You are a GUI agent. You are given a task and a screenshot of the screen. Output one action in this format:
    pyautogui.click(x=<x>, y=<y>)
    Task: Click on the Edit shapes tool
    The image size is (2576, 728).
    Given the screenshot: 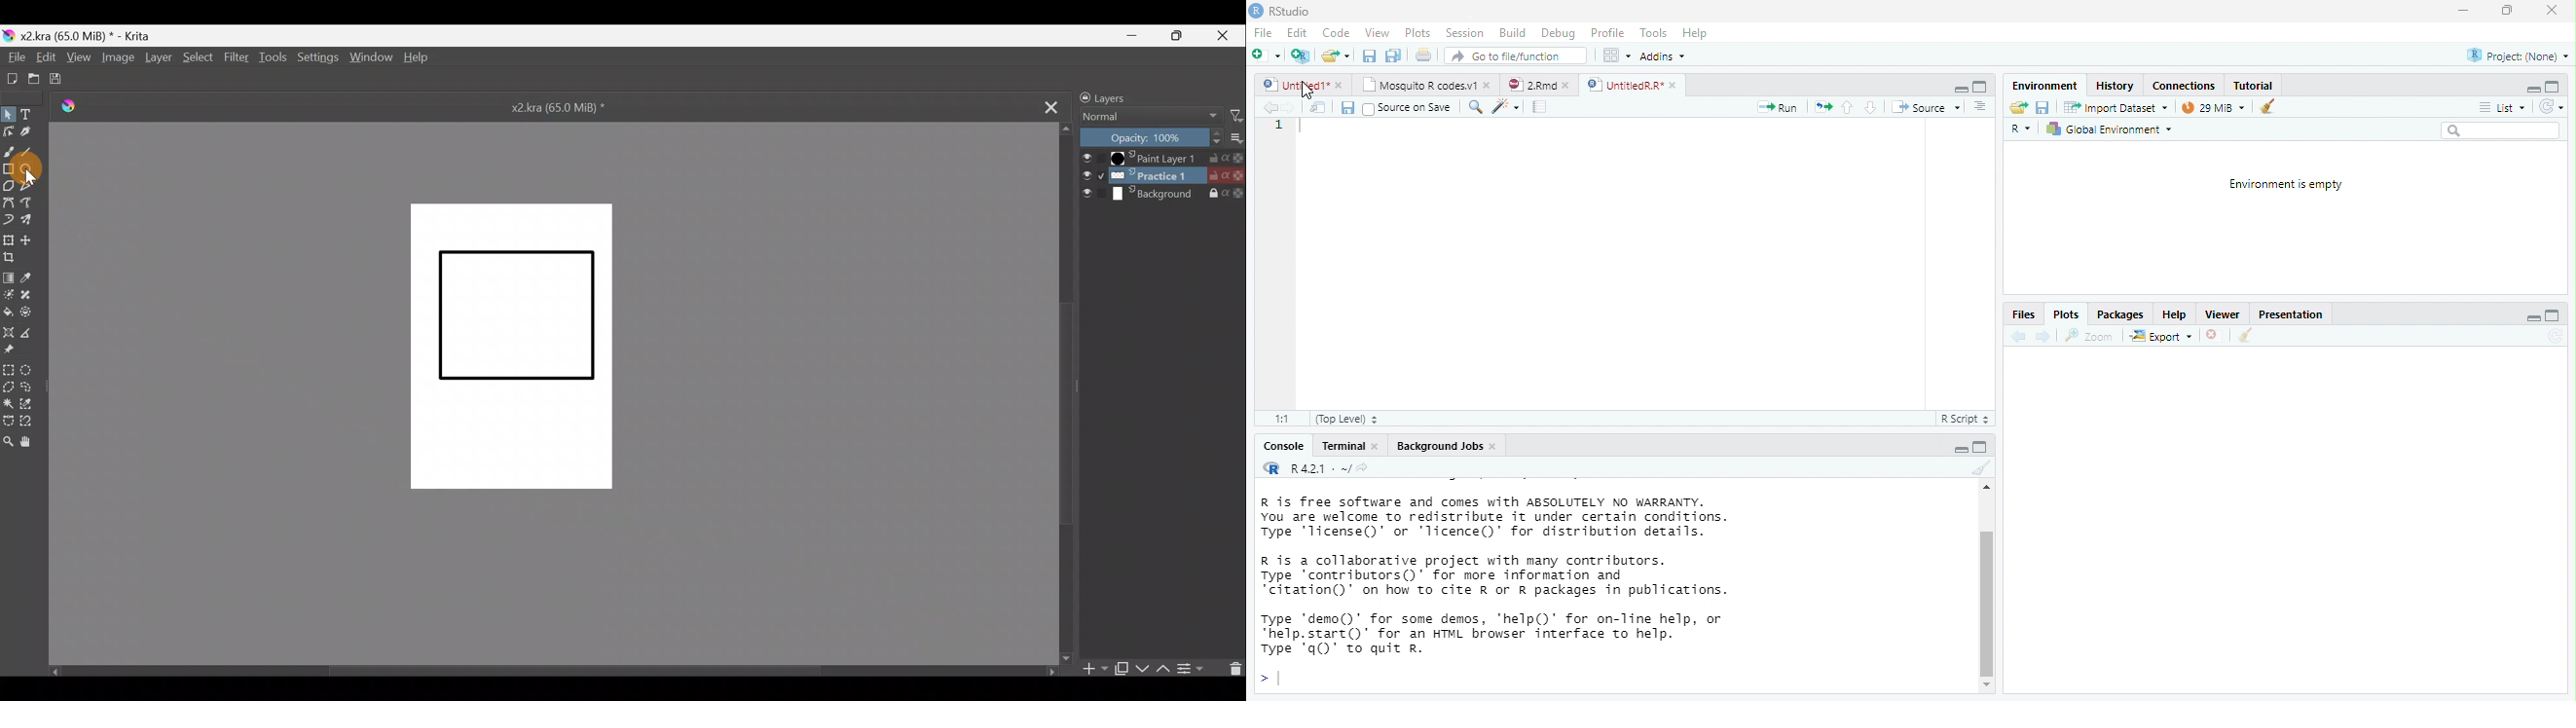 What is the action you would take?
    pyautogui.click(x=9, y=132)
    